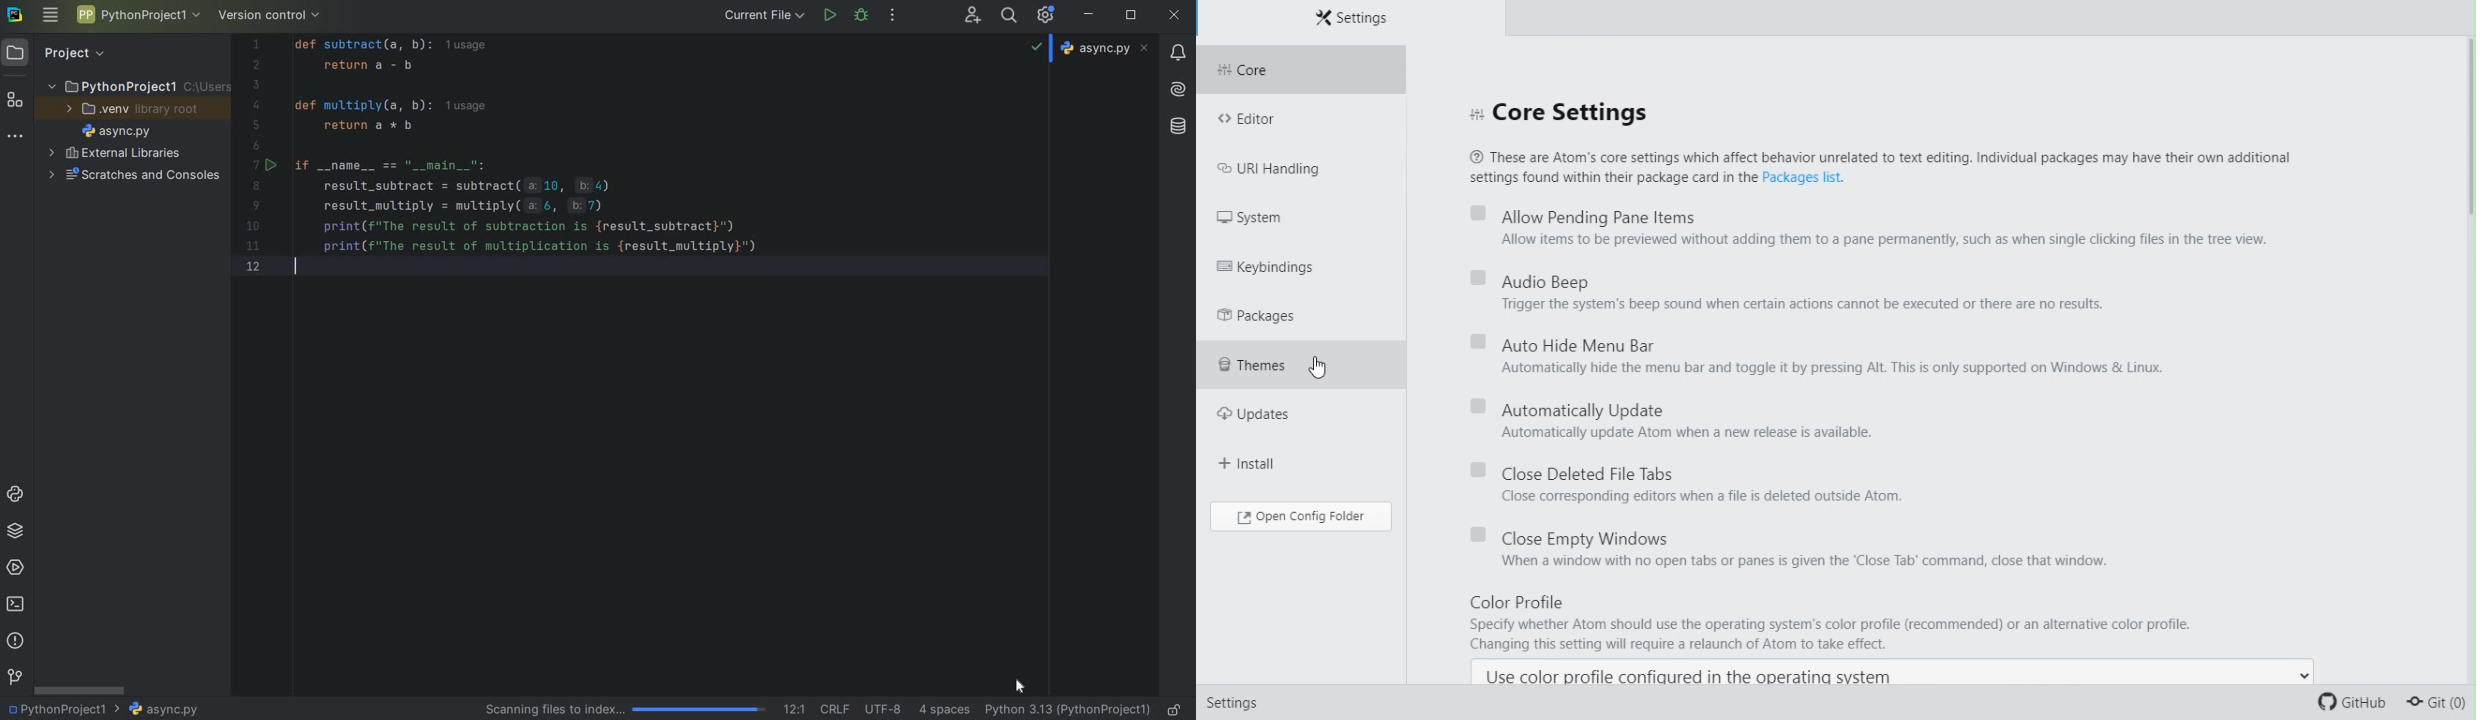 This screenshot has height=728, width=2492. Describe the element at coordinates (116, 131) in the screenshot. I see `file name` at that location.